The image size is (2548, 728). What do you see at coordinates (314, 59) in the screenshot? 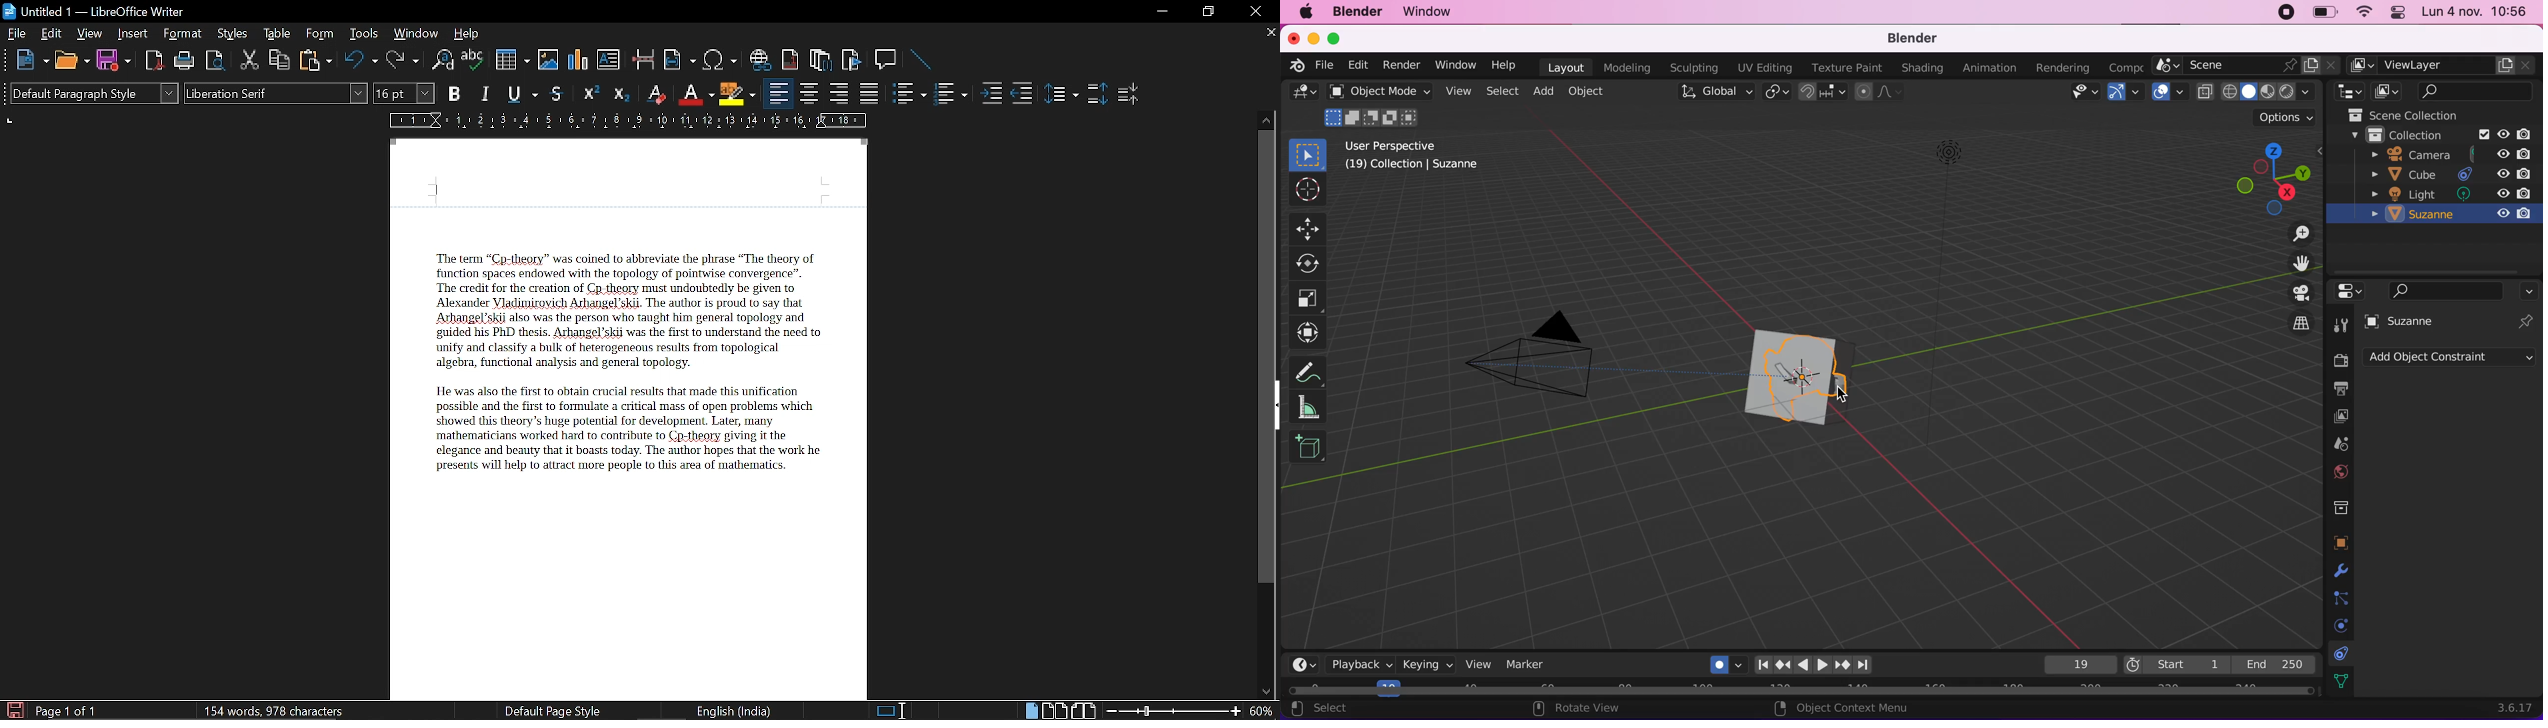
I see `Paste` at bounding box center [314, 59].